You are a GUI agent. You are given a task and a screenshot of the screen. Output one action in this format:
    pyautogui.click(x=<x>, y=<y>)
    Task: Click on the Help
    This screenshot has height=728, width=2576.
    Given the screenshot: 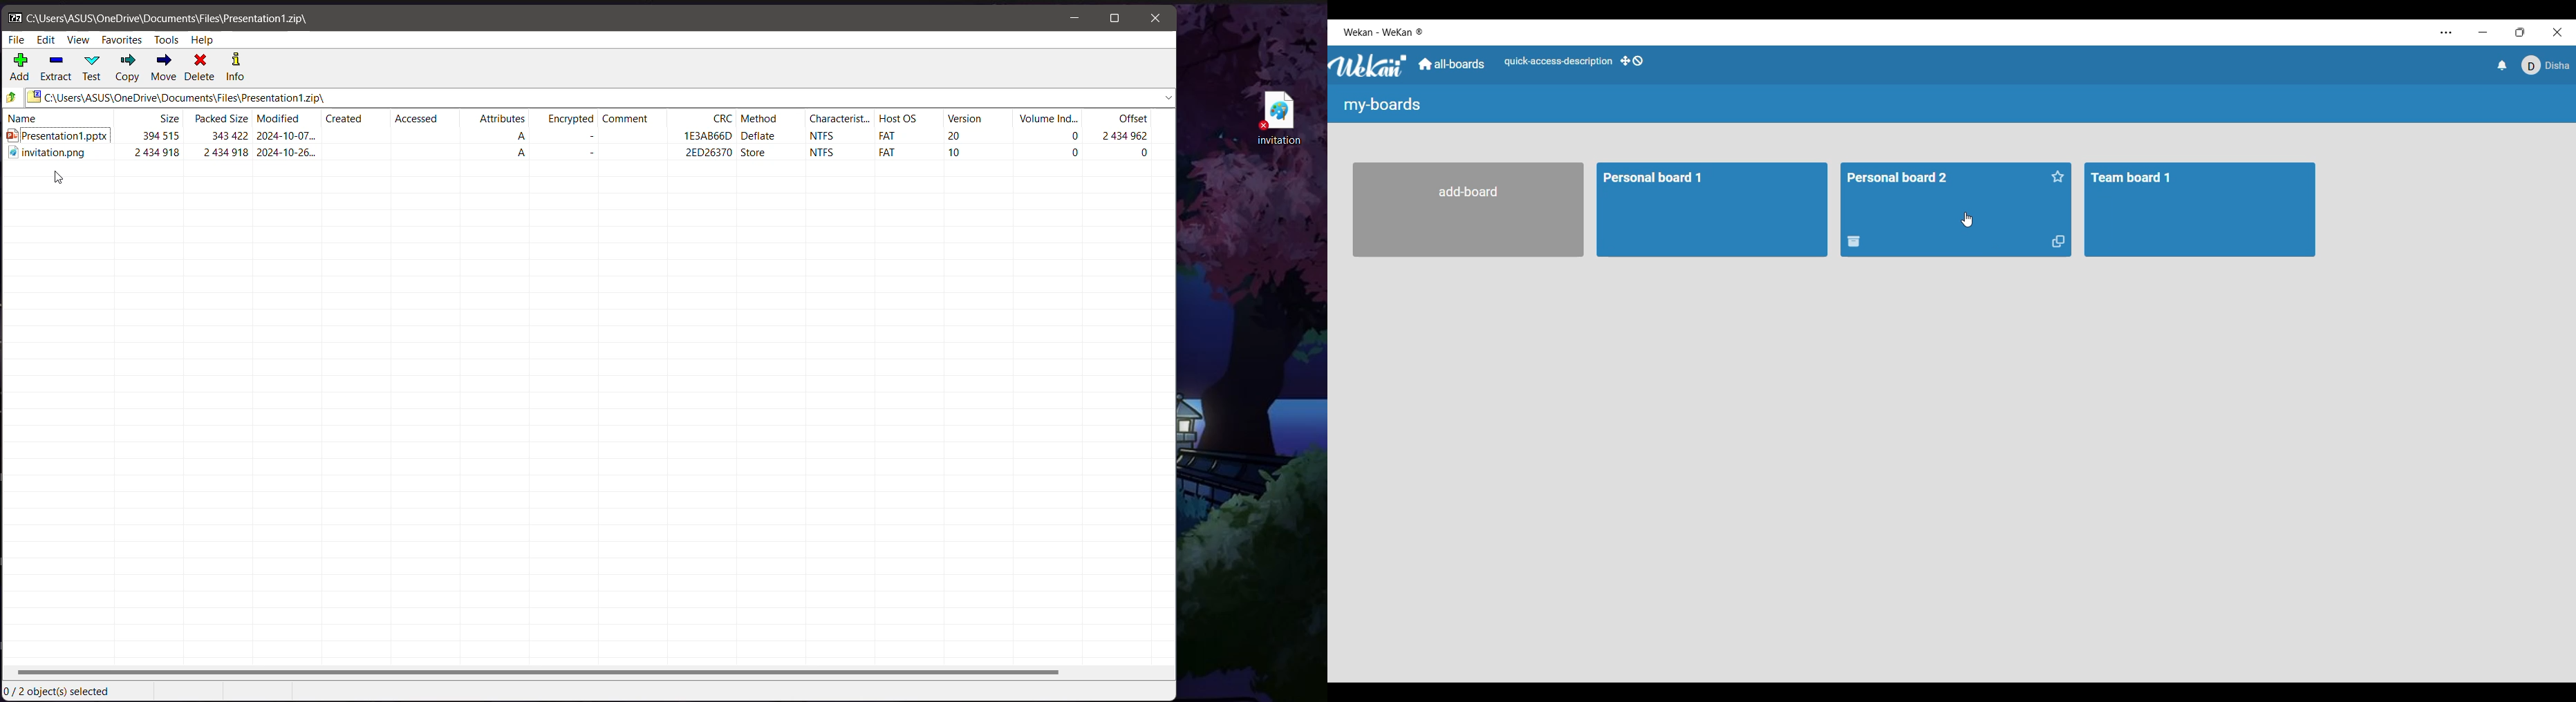 What is the action you would take?
    pyautogui.click(x=203, y=40)
    